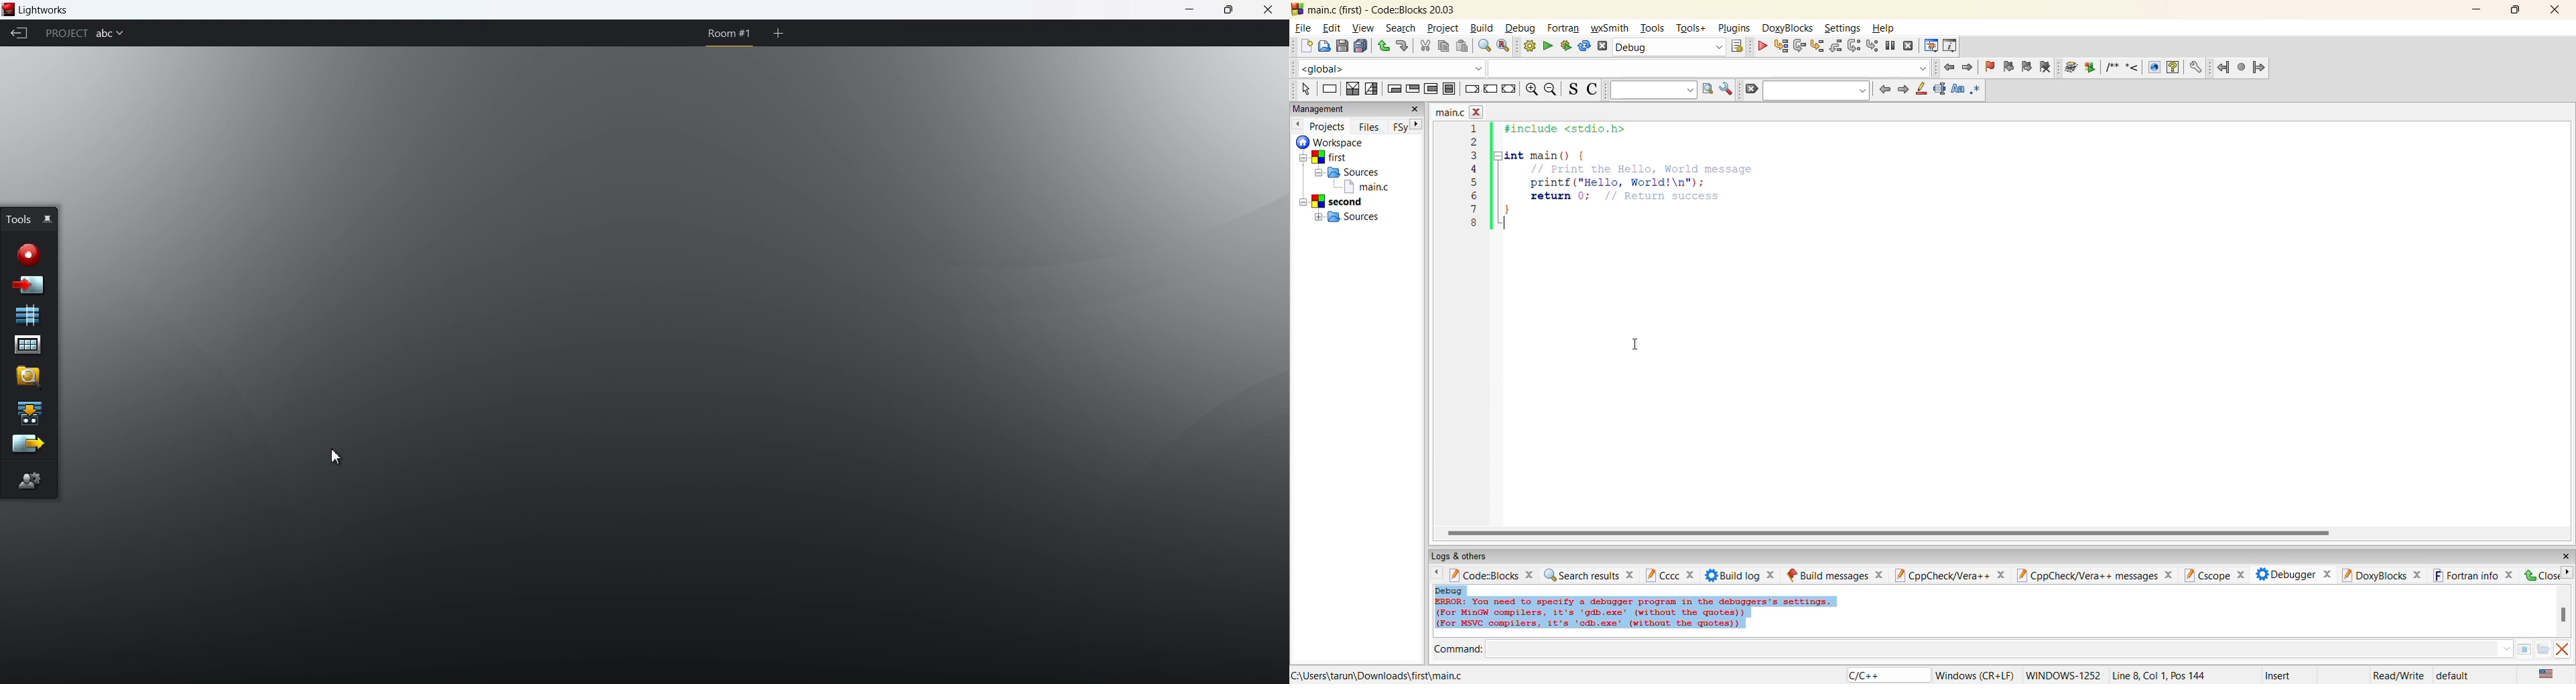  I want to click on file location, so click(1383, 676).